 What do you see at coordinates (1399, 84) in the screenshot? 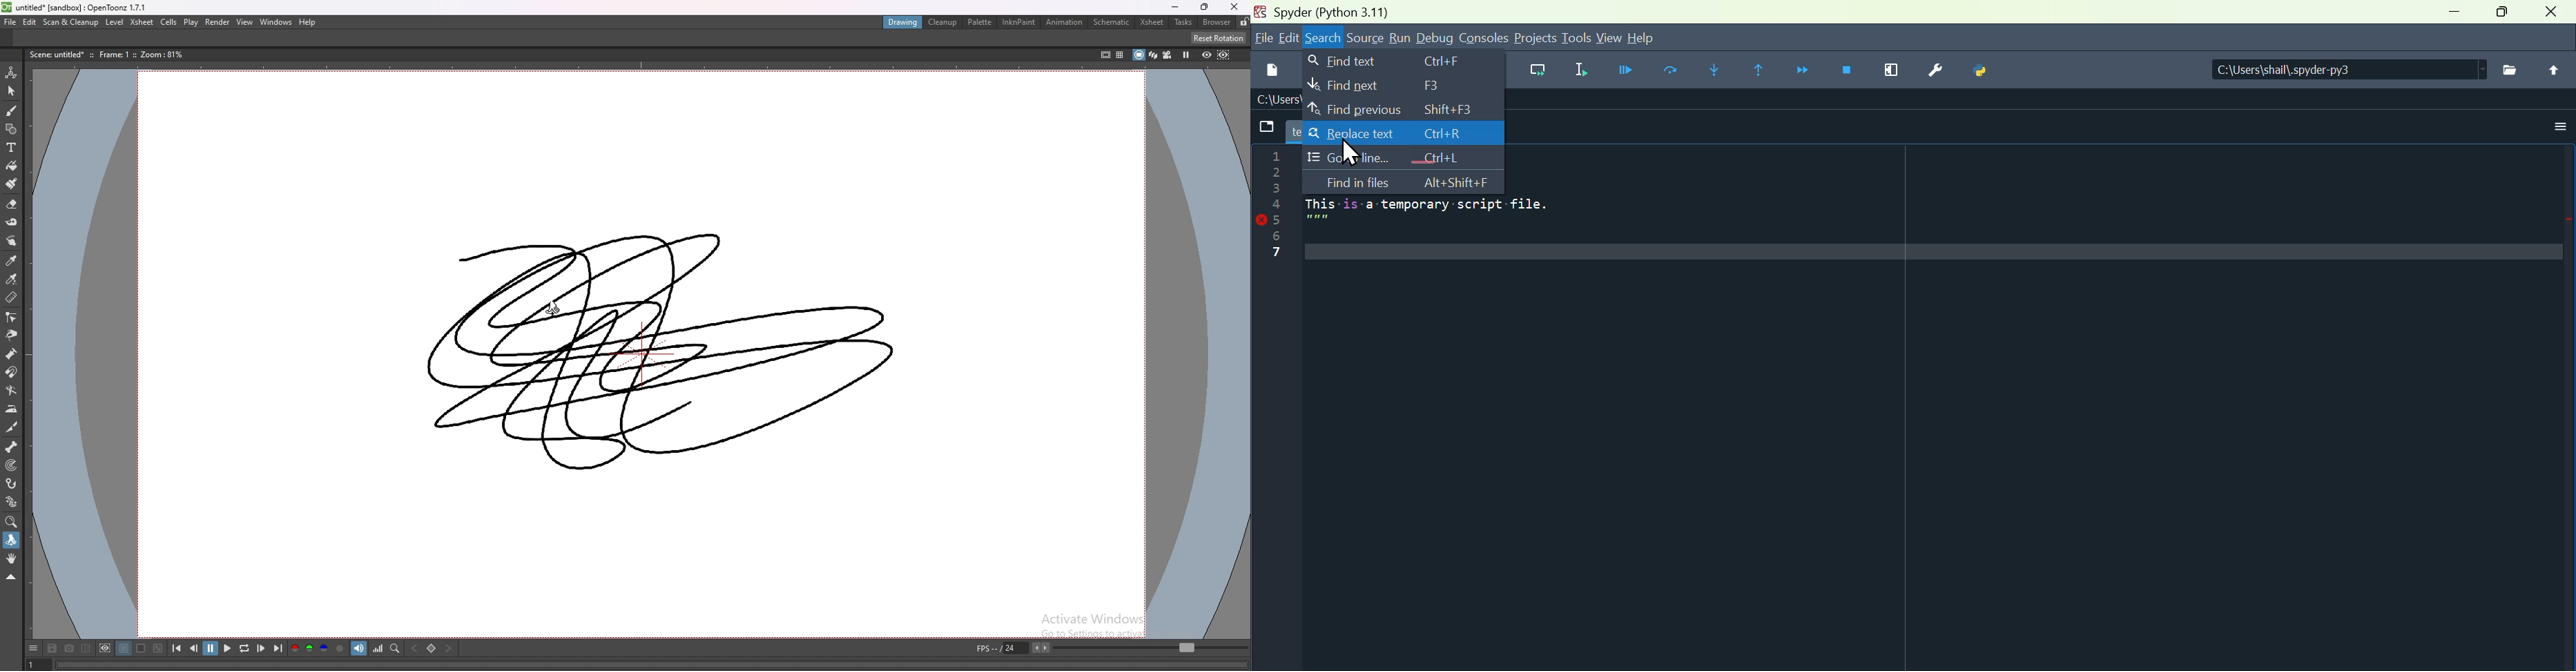
I see `Find next` at bounding box center [1399, 84].